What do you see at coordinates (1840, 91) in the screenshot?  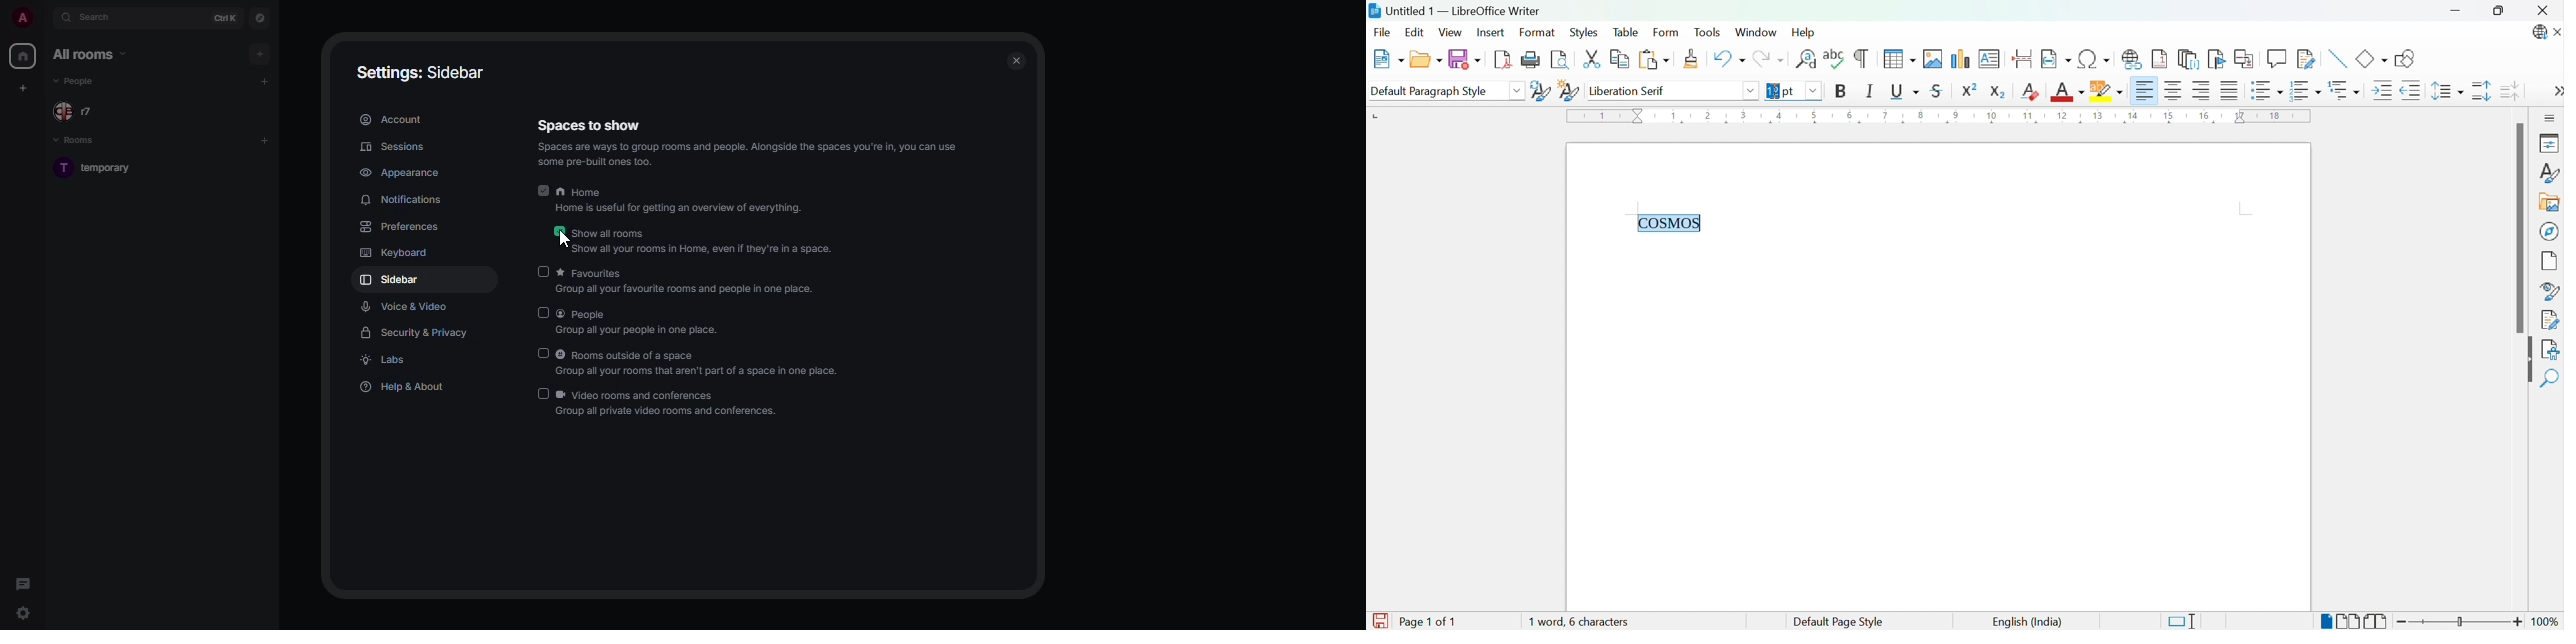 I see `Bold` at bounding box center [1840, 91].